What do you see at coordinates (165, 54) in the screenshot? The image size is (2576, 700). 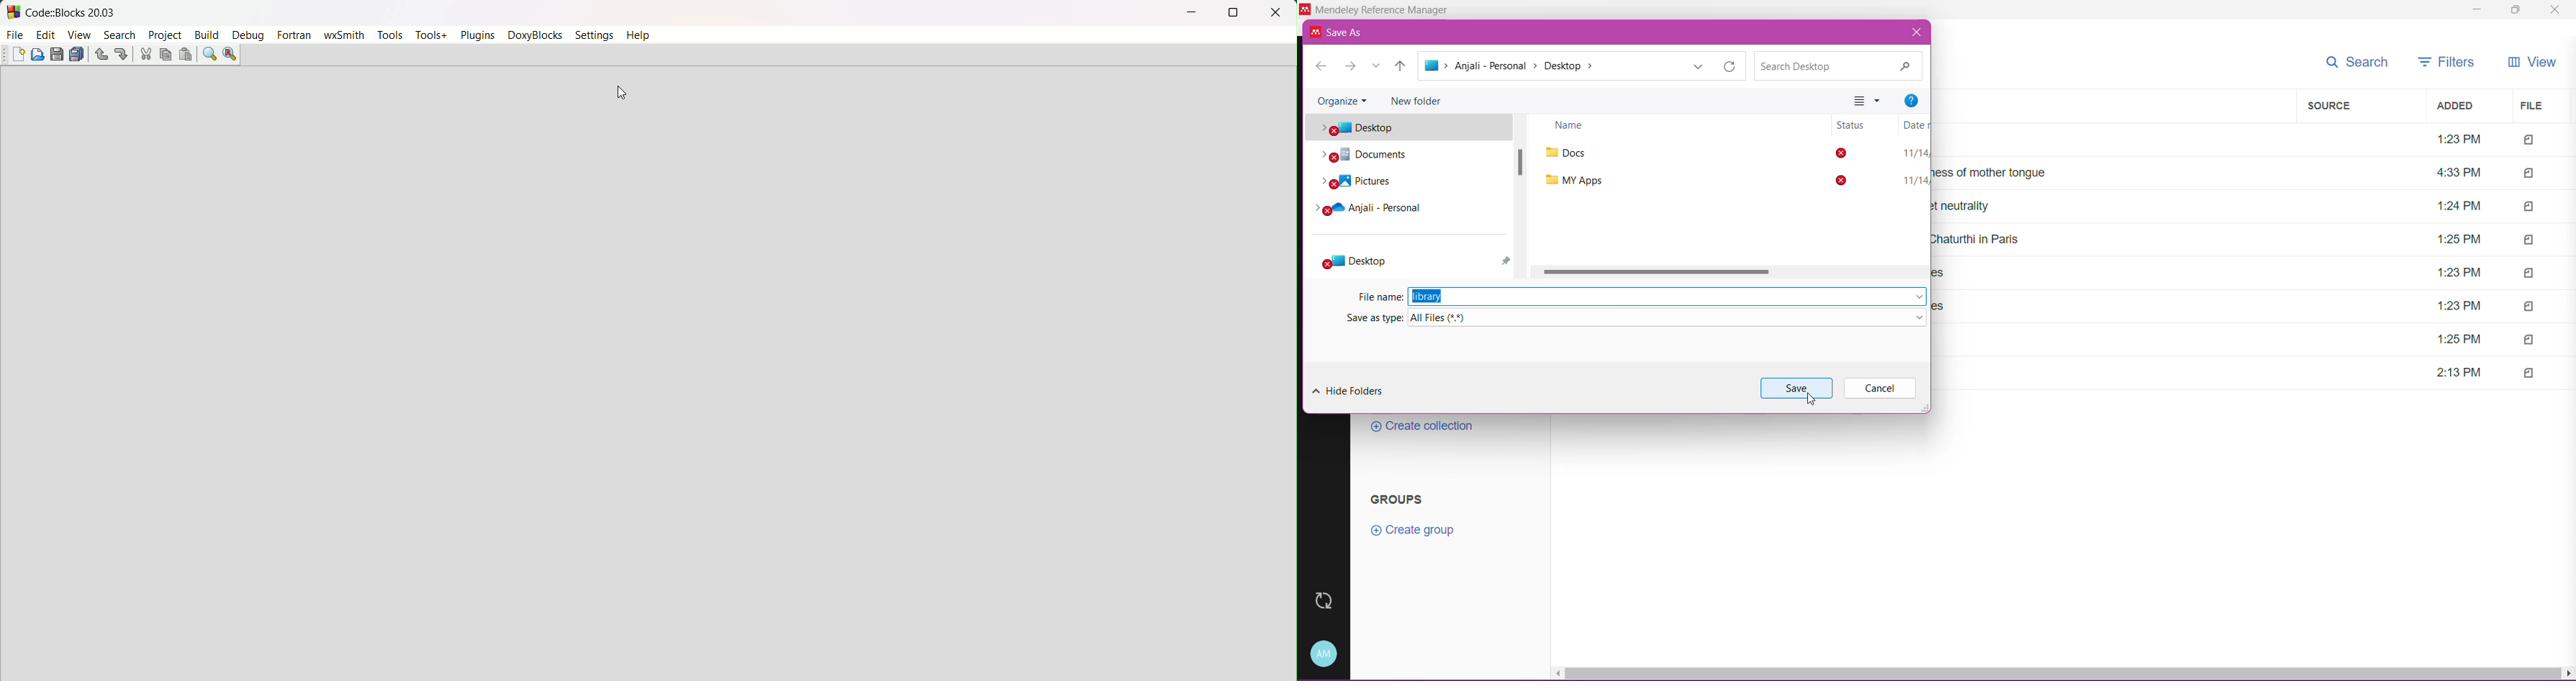 I see `copy` at bounding box center [165, 54].